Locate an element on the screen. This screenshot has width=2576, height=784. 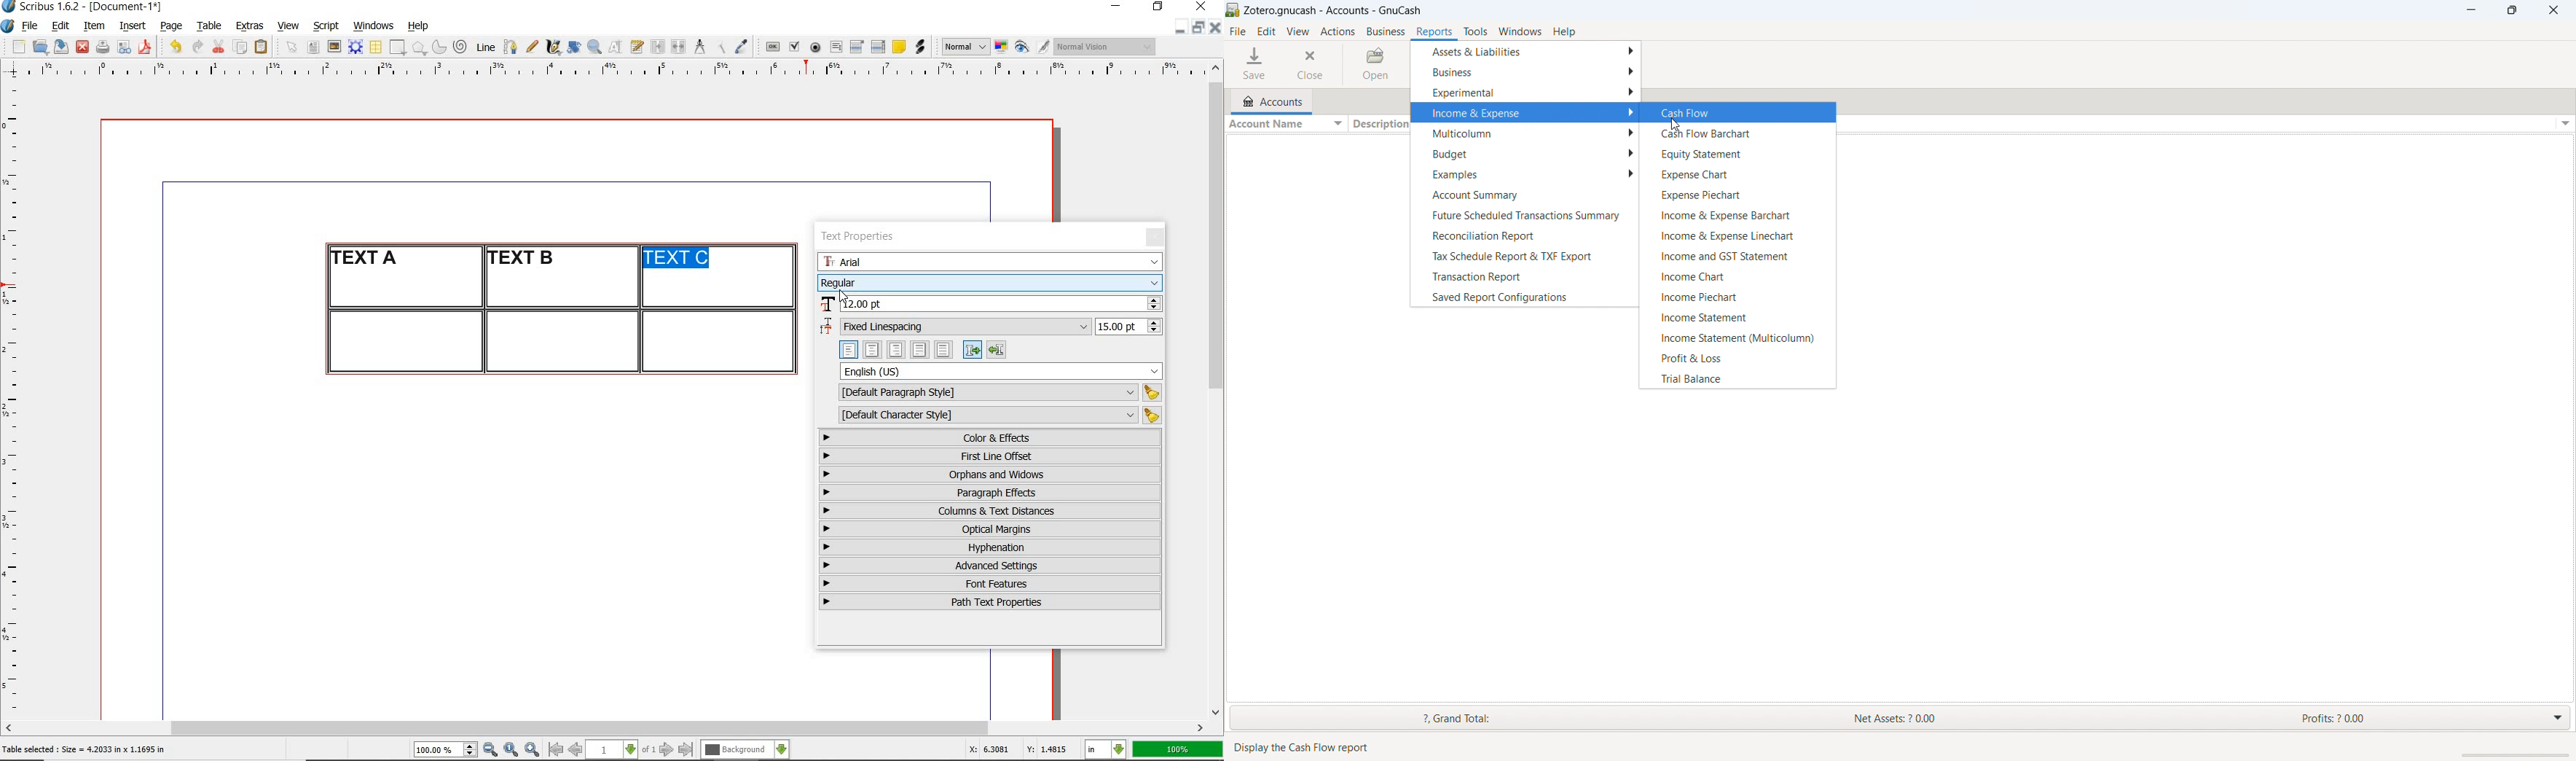
text frame is located at coordinates (313, 48).